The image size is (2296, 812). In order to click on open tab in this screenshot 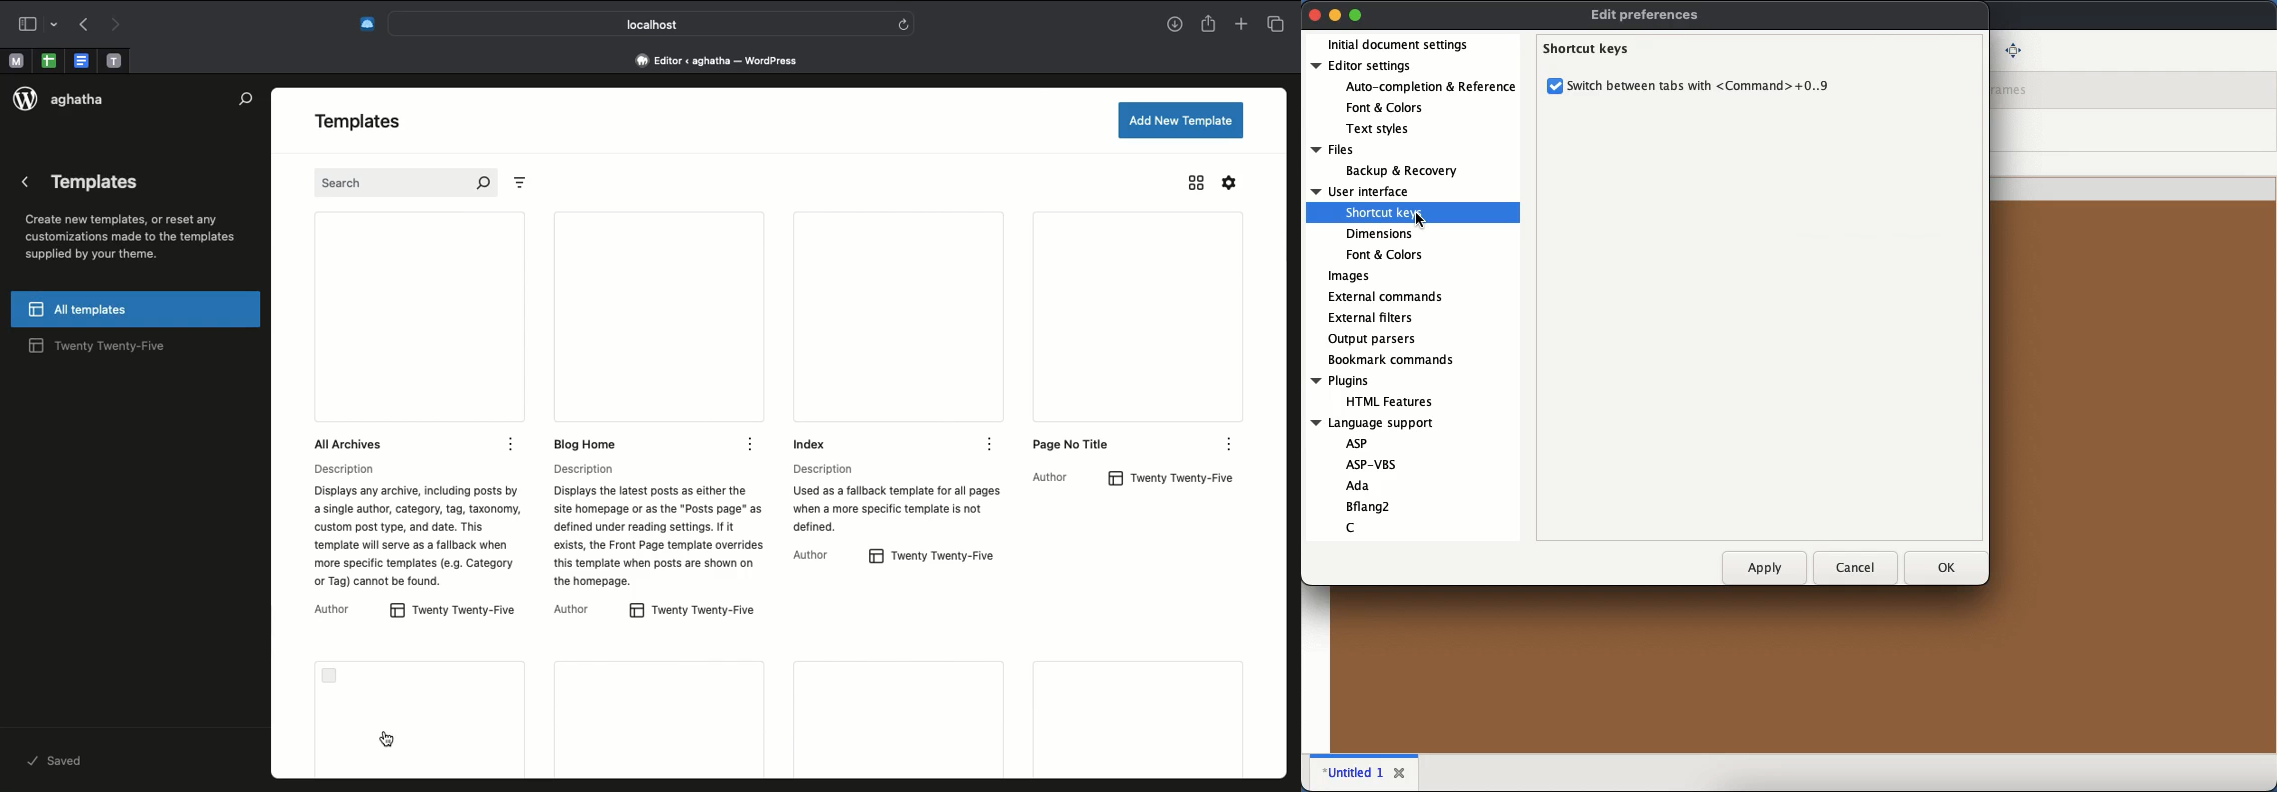, I will do `click(15, 61)`.